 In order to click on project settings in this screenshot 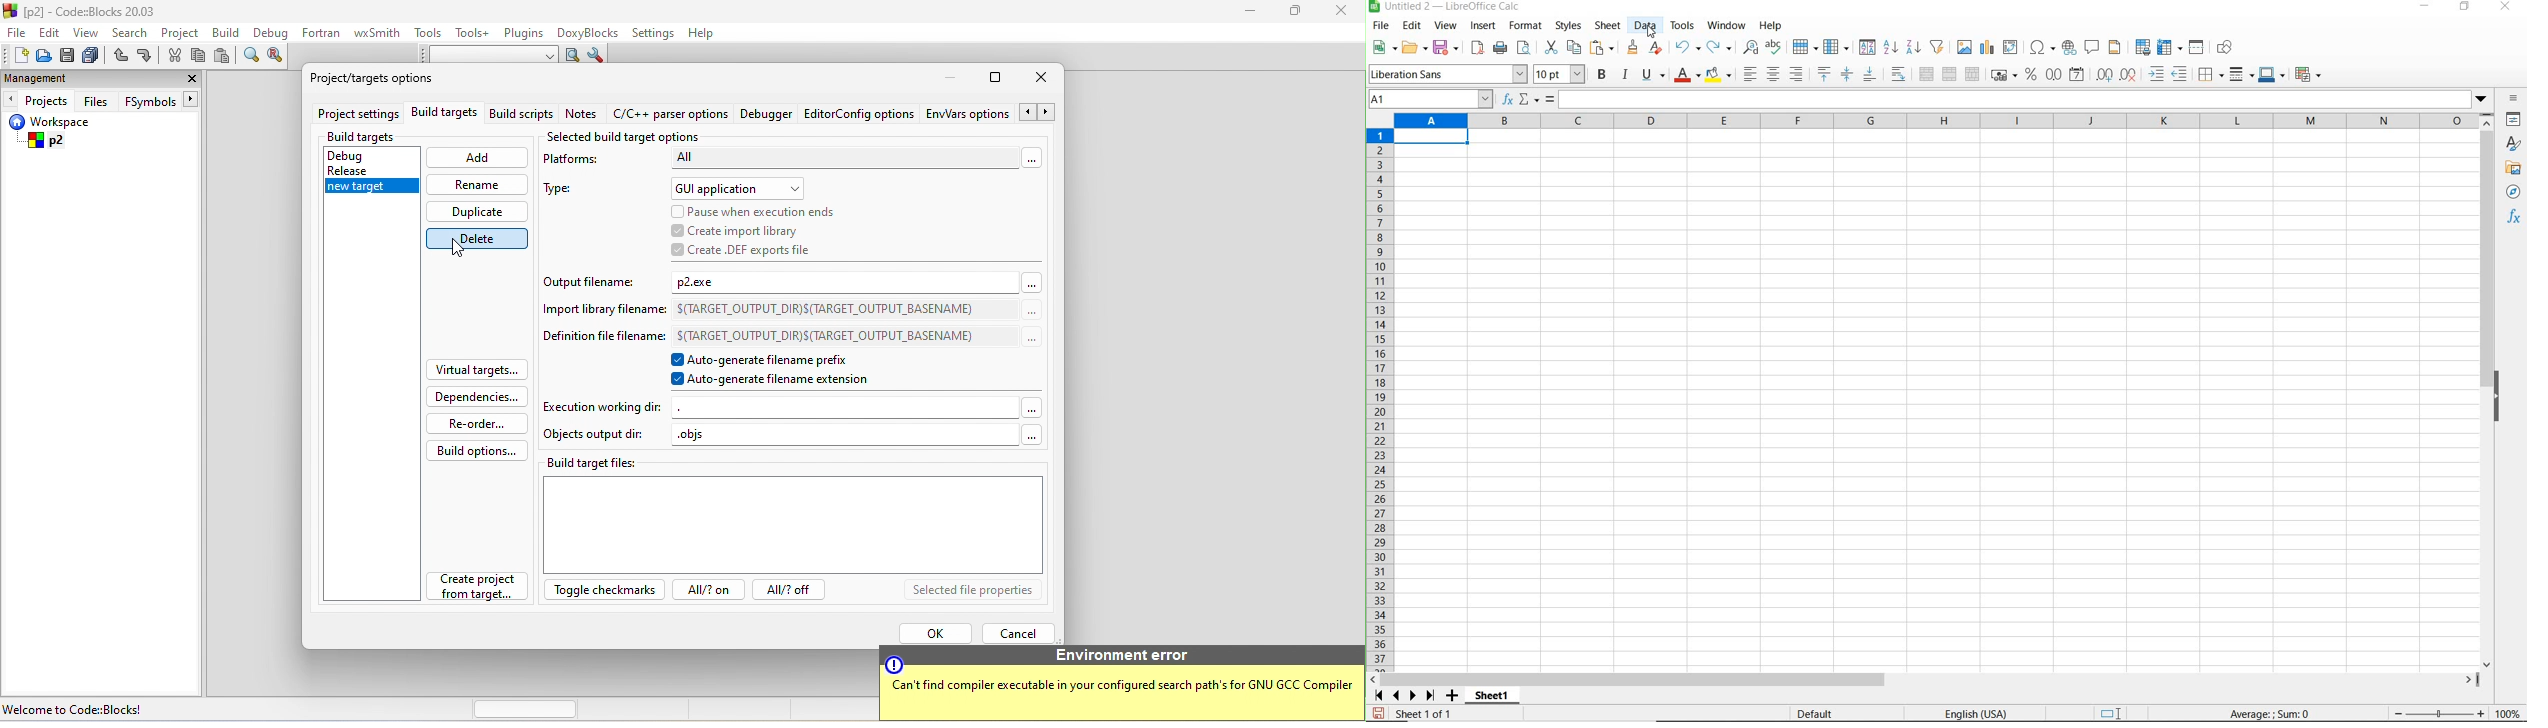, I will do `click(356, 115)`.